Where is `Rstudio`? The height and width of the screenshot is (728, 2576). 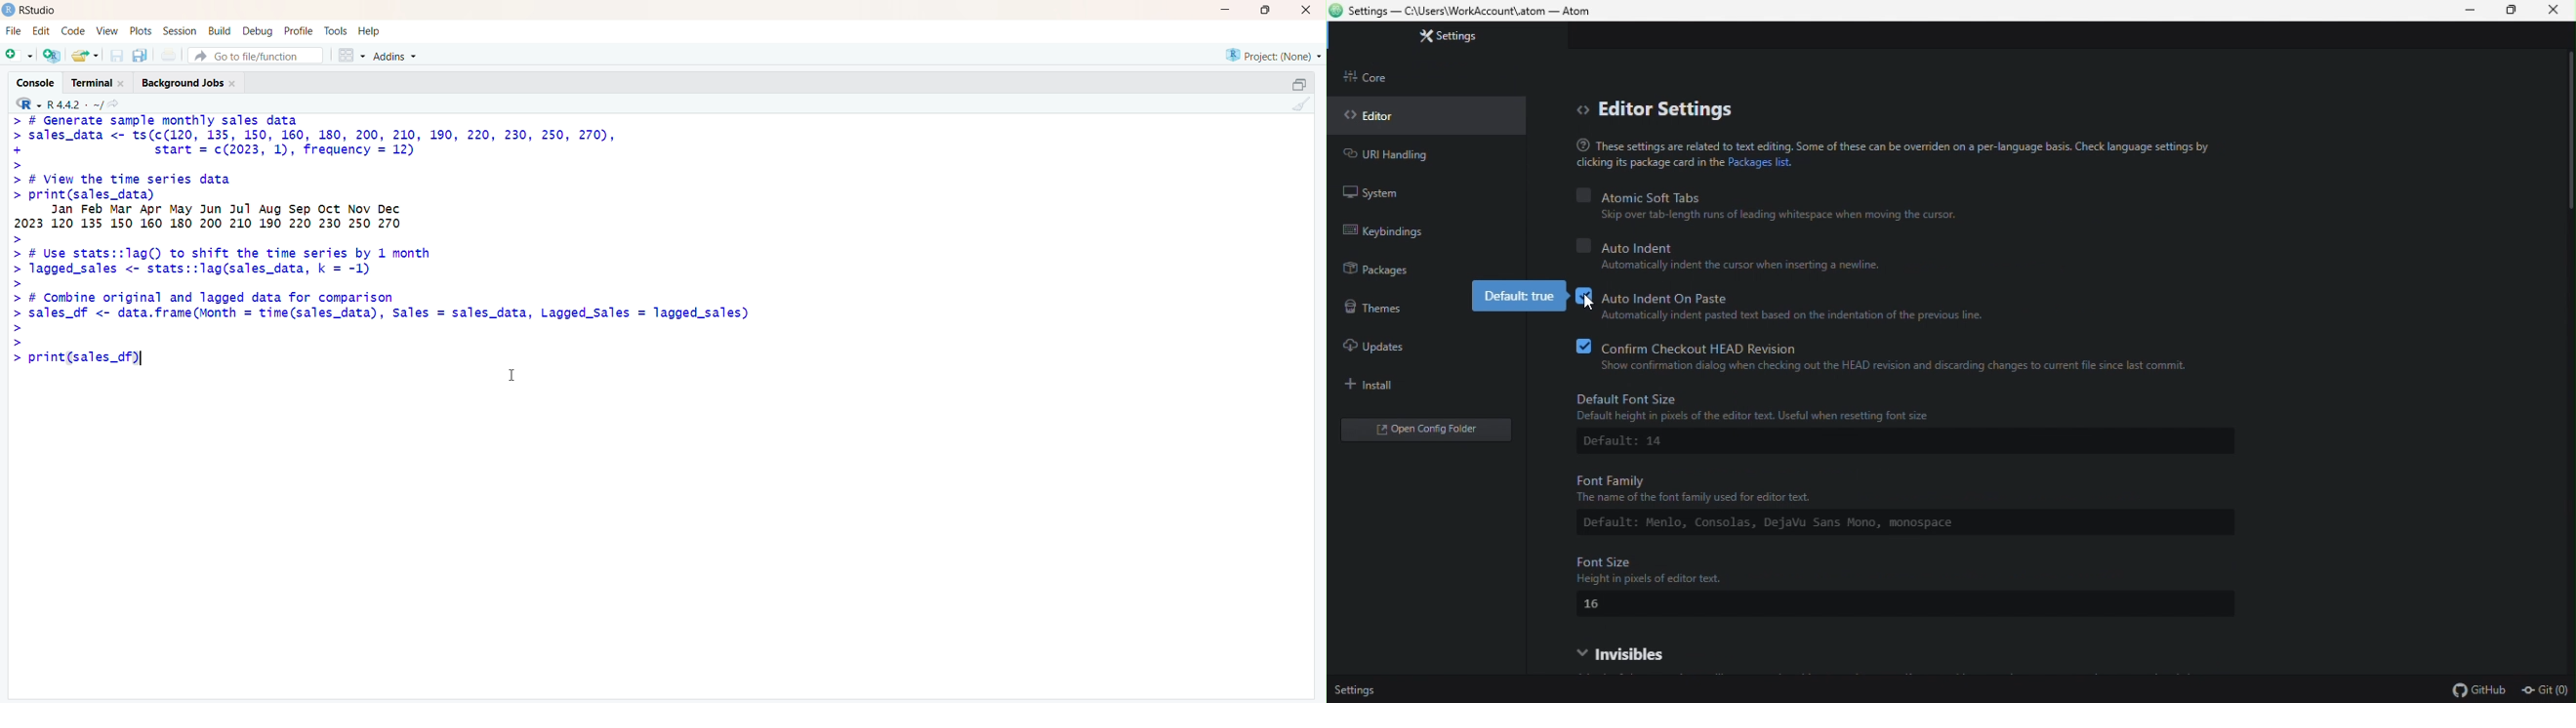
Rstudio is located at coordinates (30, 10).